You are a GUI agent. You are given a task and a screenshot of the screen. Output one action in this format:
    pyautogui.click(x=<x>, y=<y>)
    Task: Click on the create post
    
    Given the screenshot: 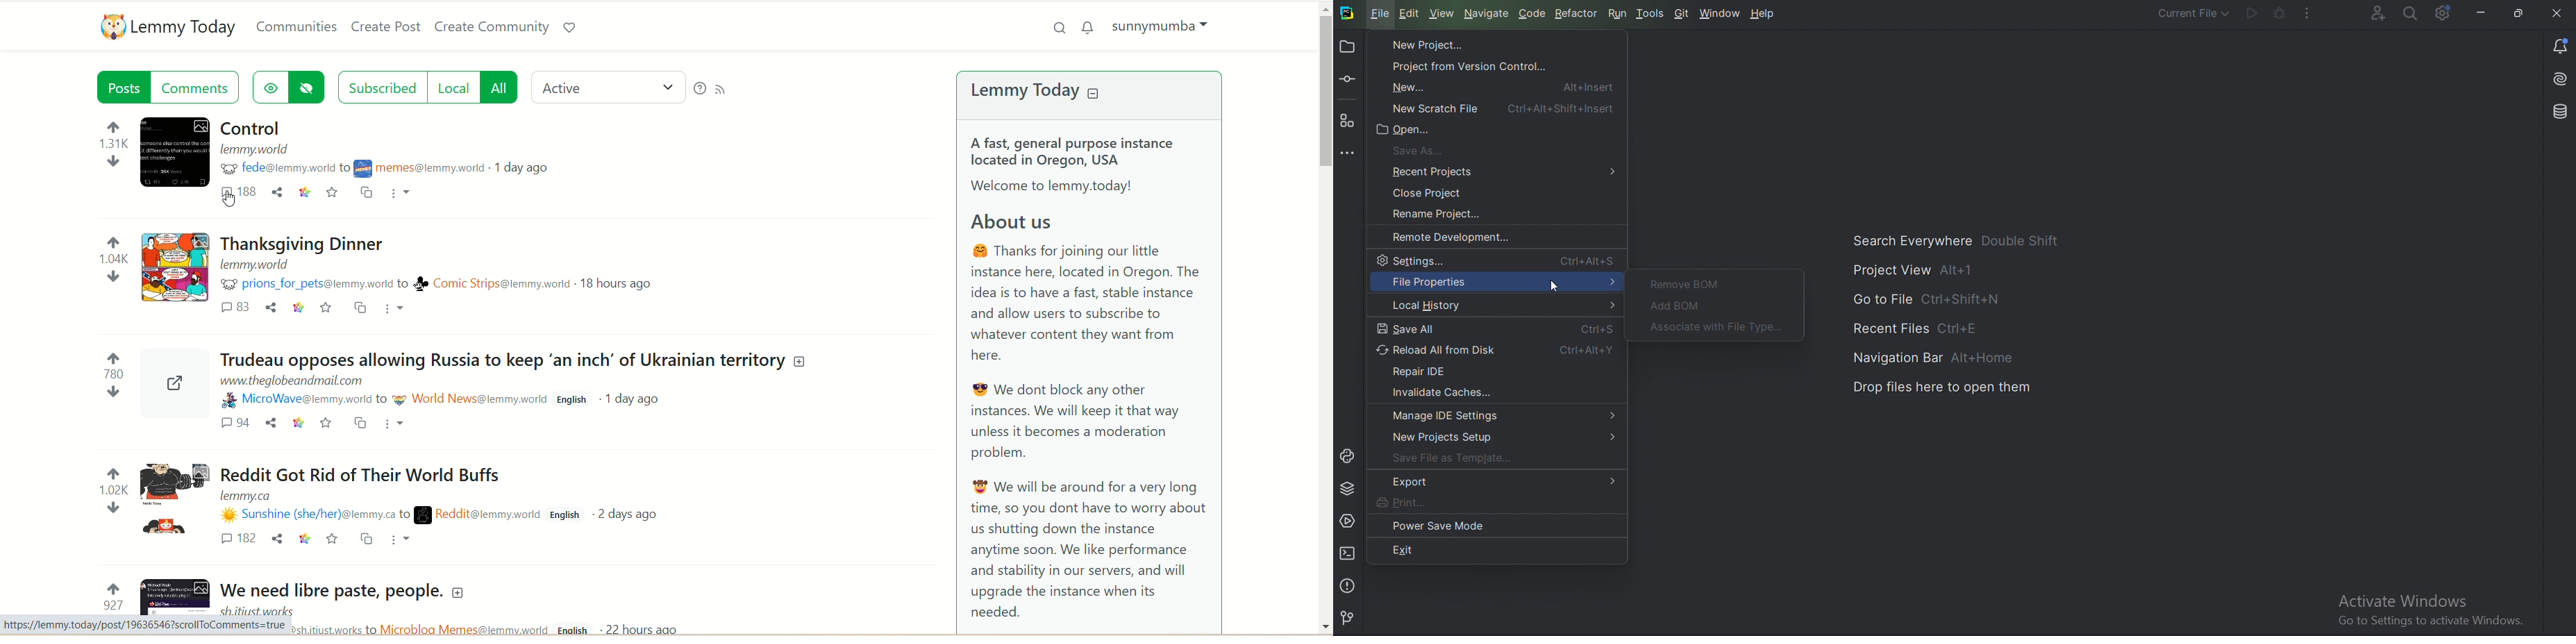 What is the action you would take?
    pyautogui.click(x=387, y=30)
    